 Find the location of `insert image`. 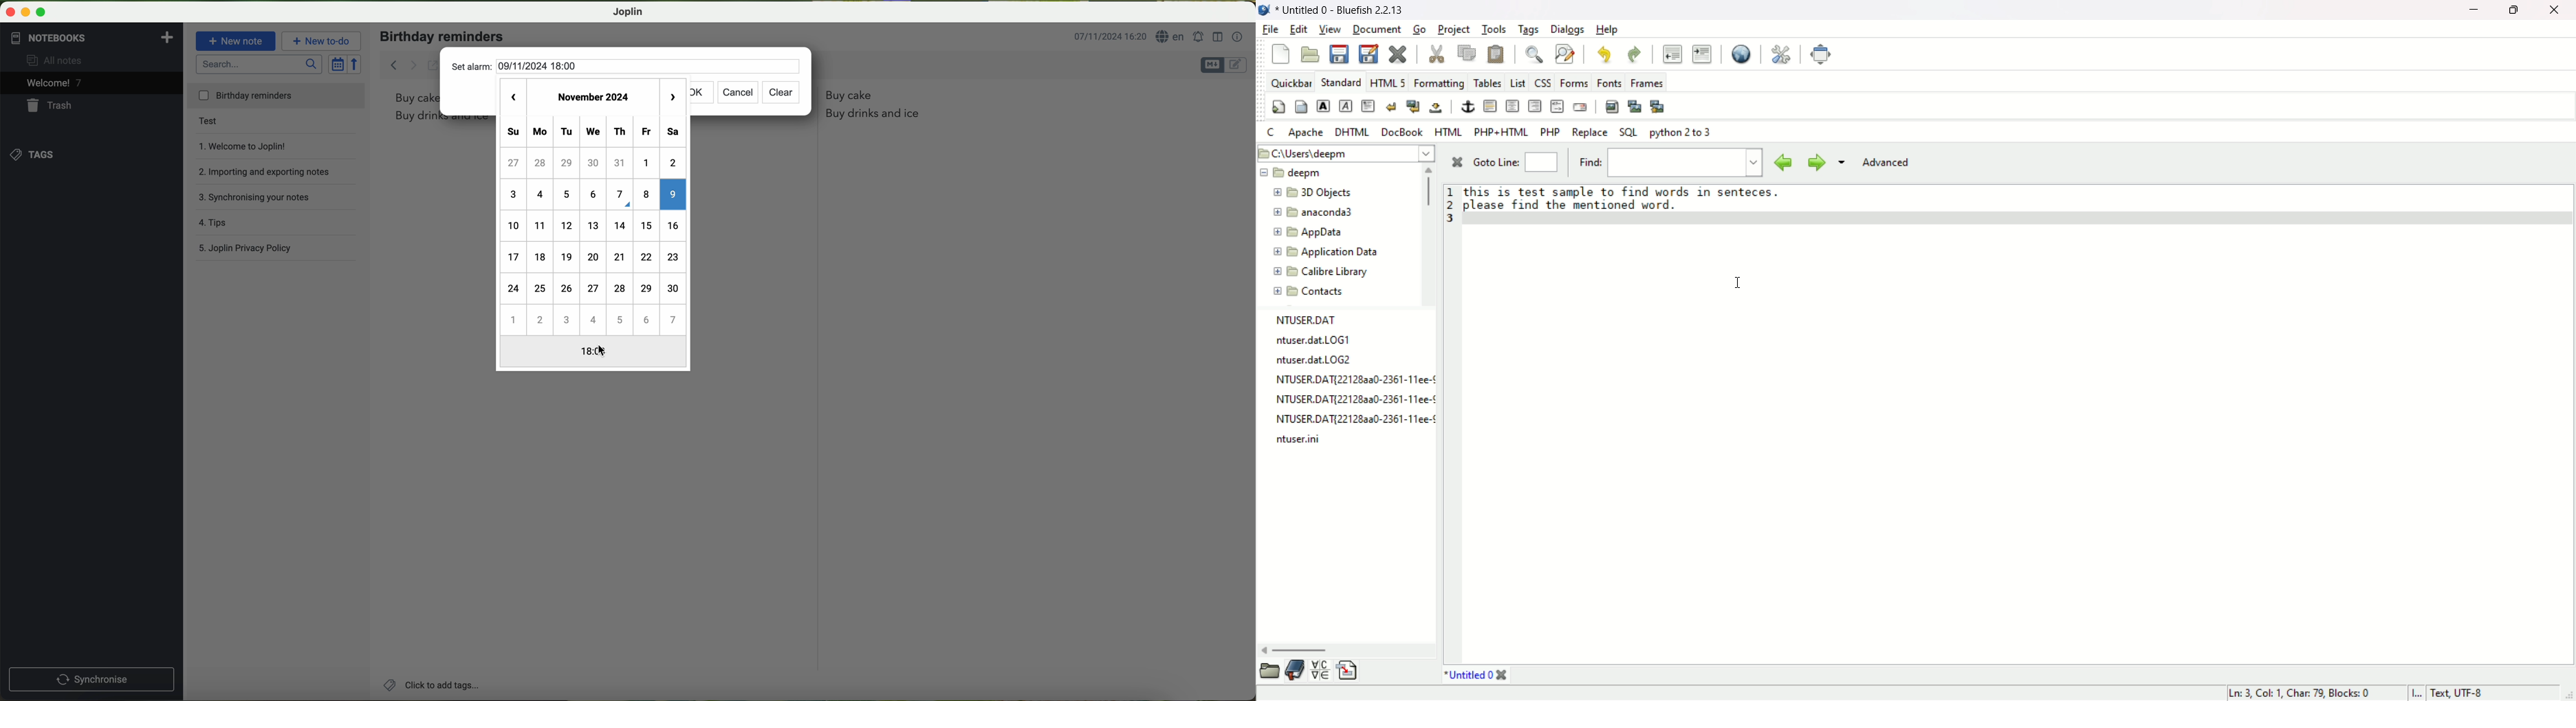

insert image is located at coordinates (1612, 106).